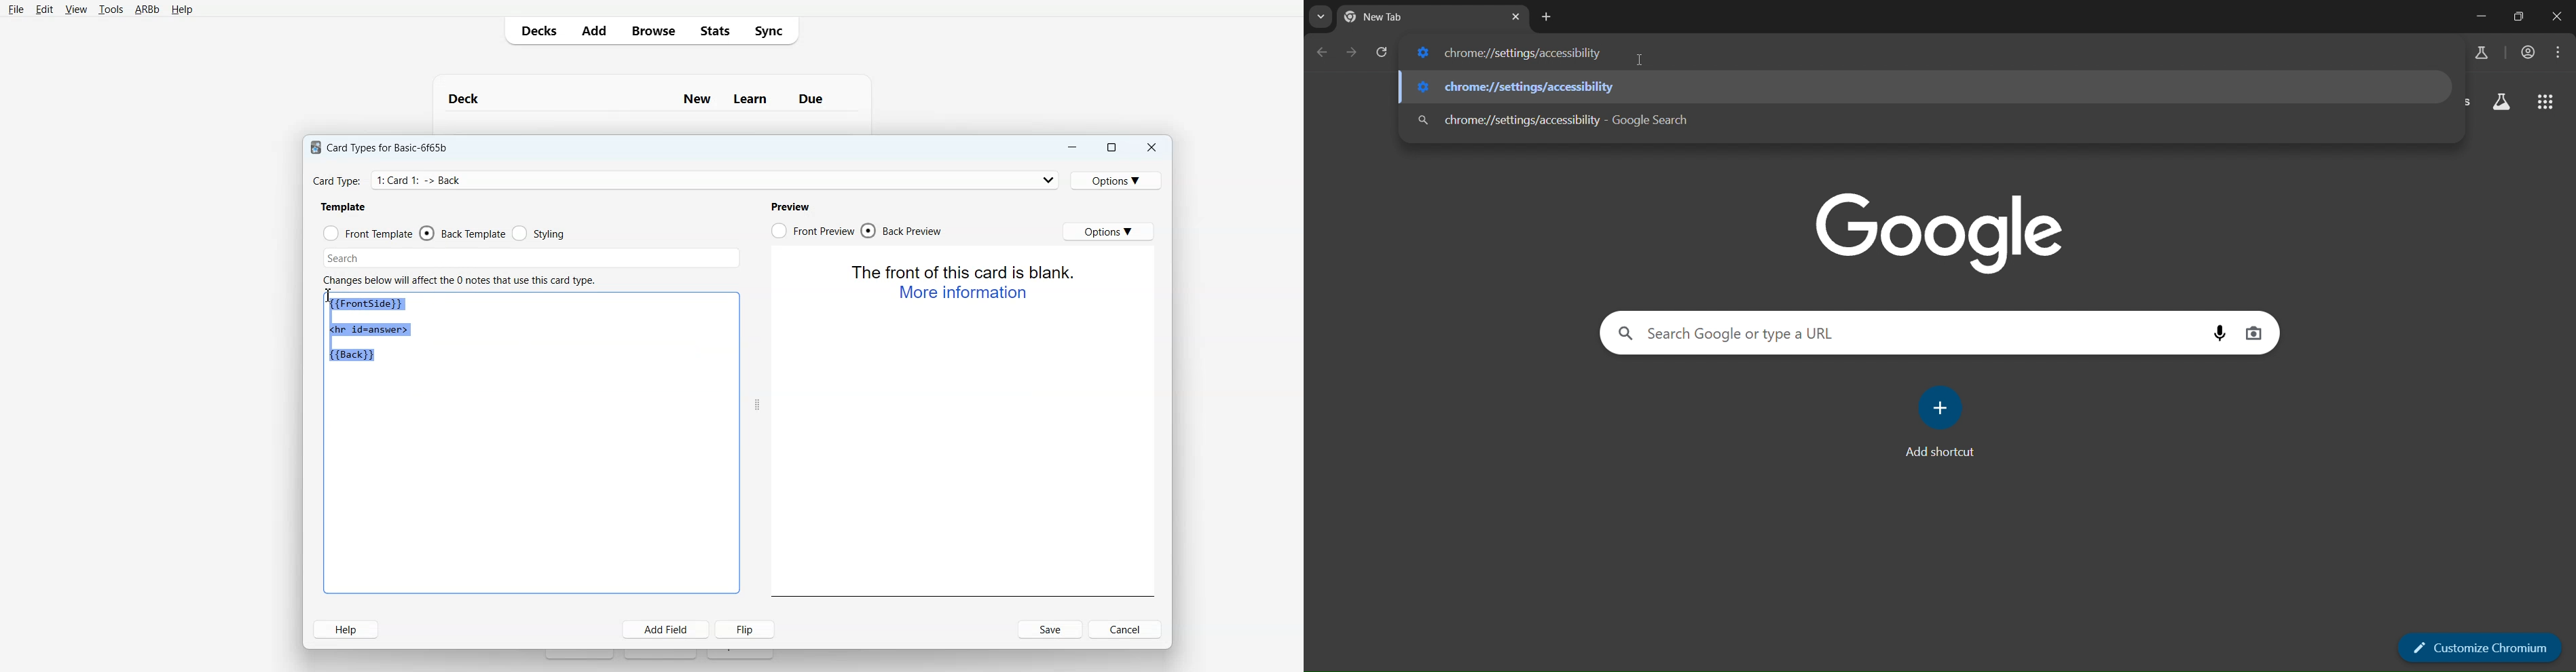  Describe the element at coordinates (384, 145) in the screenshot. I see `Text 1` at that location.